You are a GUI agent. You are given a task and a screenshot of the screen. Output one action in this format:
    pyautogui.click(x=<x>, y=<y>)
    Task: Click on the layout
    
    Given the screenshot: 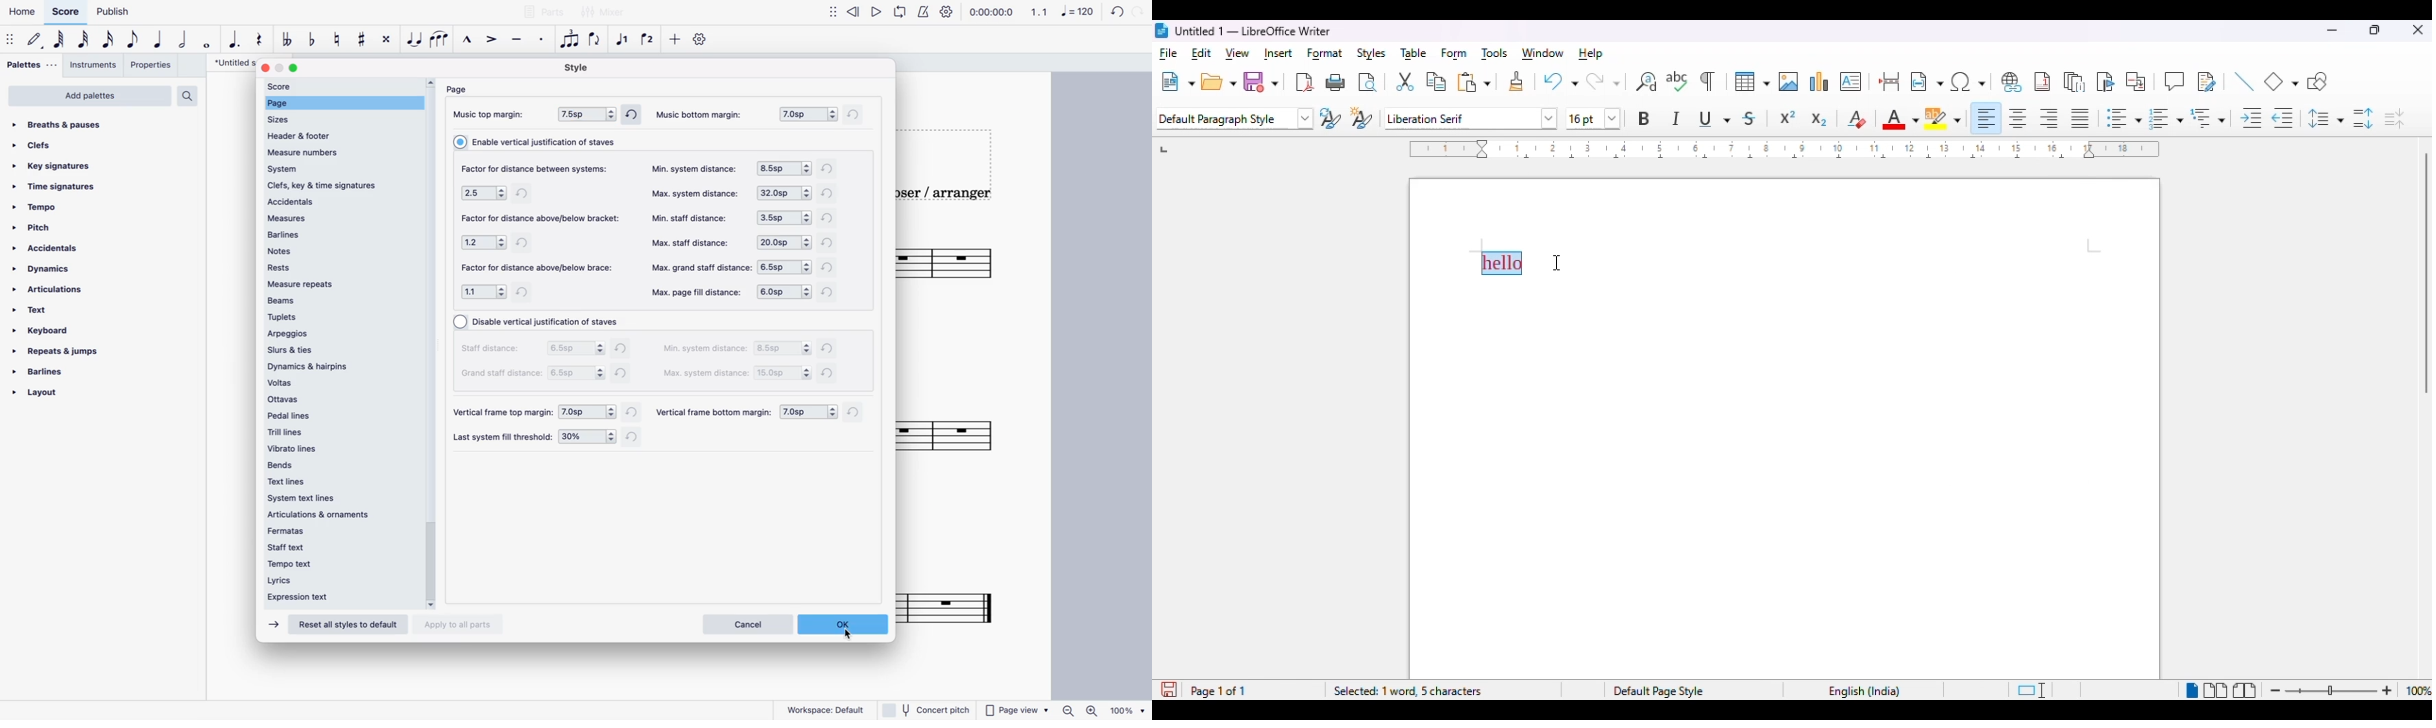 What is the action you would take?
    pyautogui.click(x=38, y=394)
    